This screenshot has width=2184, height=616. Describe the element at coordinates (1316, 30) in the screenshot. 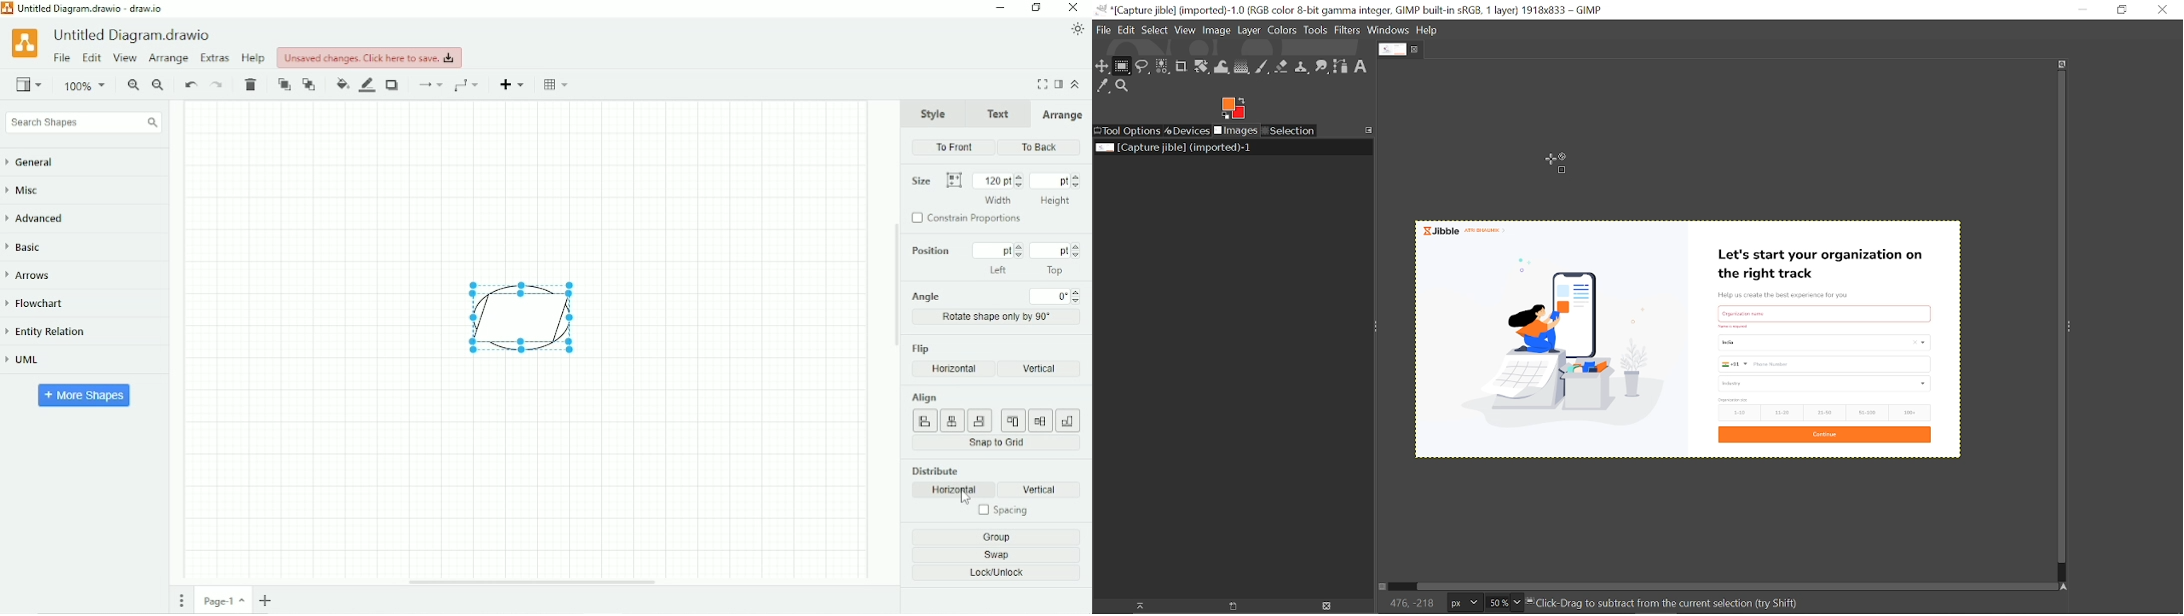

I see `Tools` at that location.